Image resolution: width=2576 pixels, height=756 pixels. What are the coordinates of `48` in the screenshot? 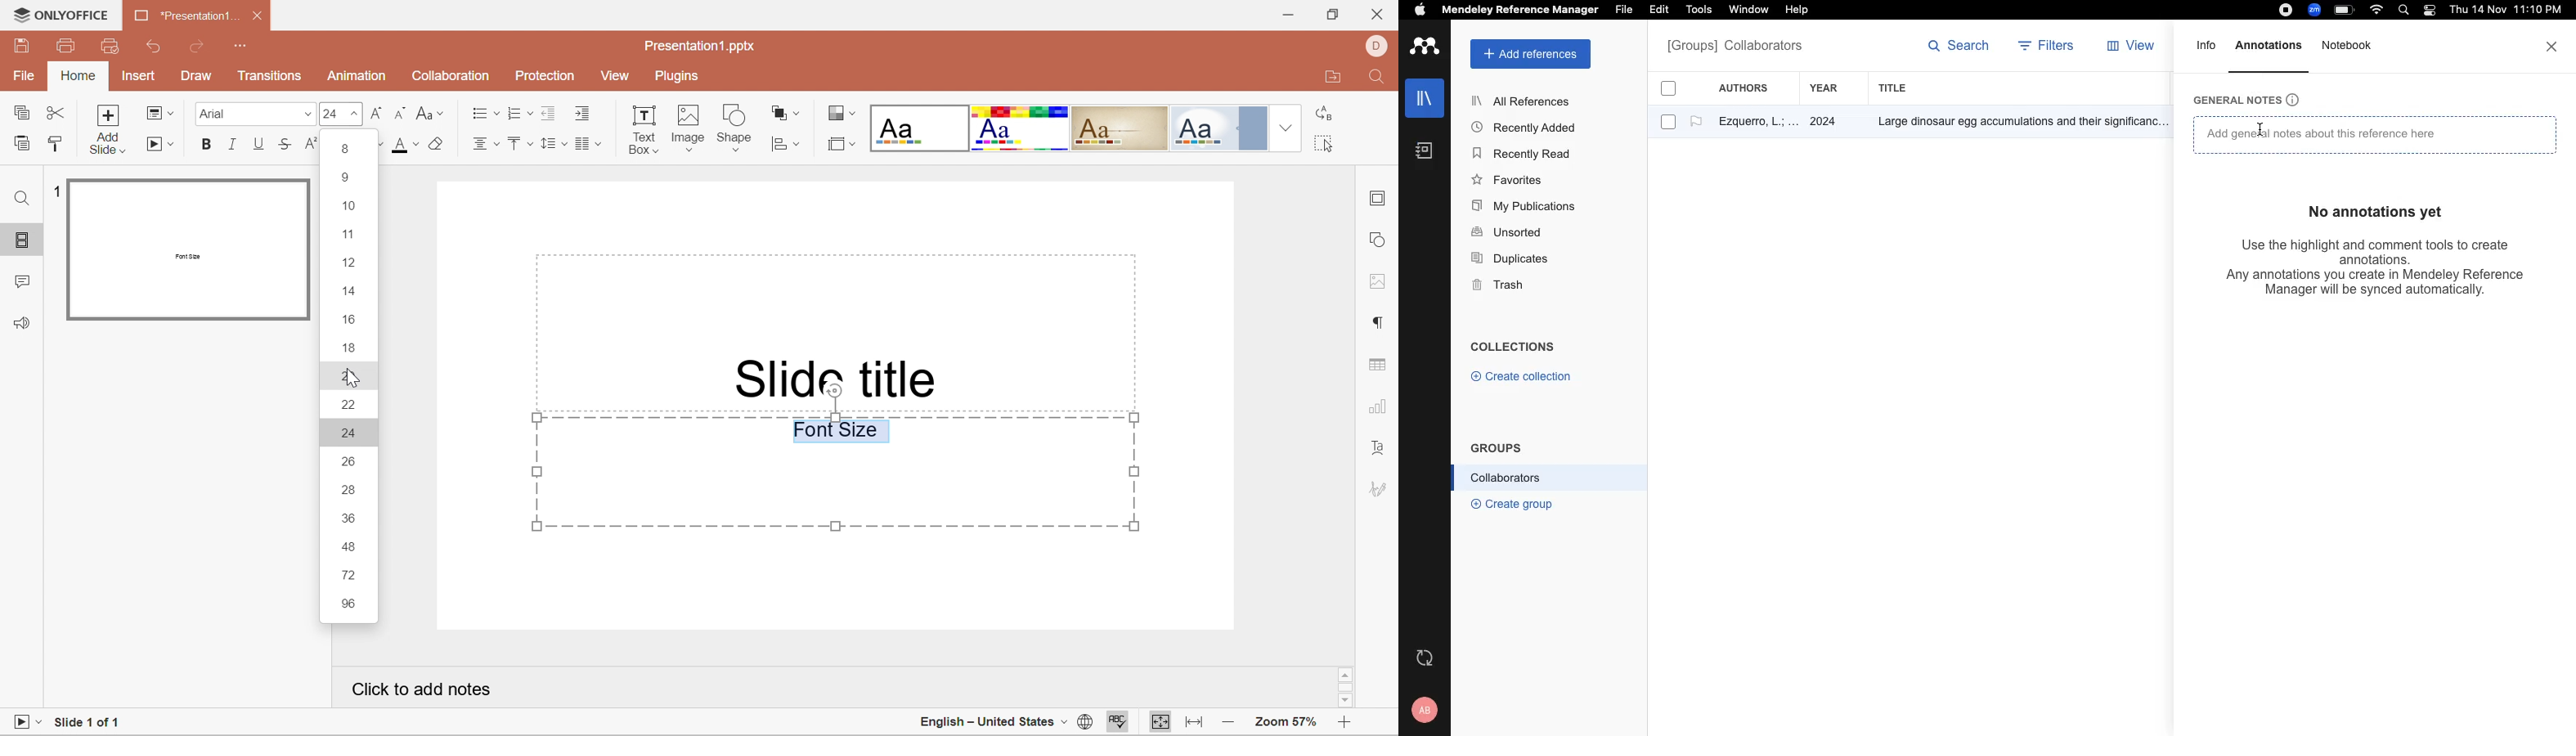 It's located at (351, 547).